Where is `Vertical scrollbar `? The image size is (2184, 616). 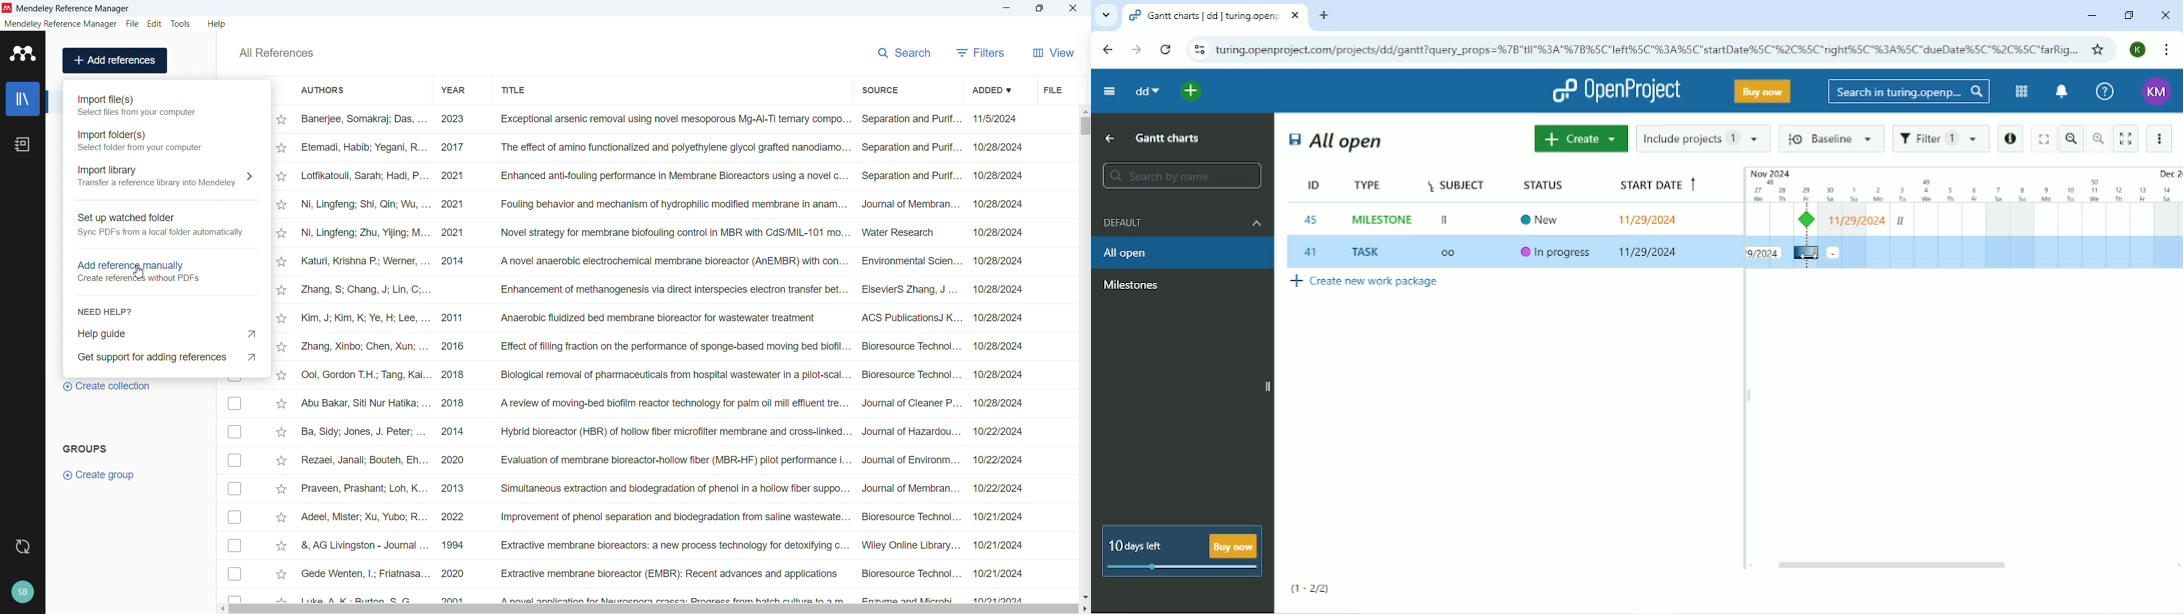
Vertical scrollbar  is located at coordinates (1086, 126).